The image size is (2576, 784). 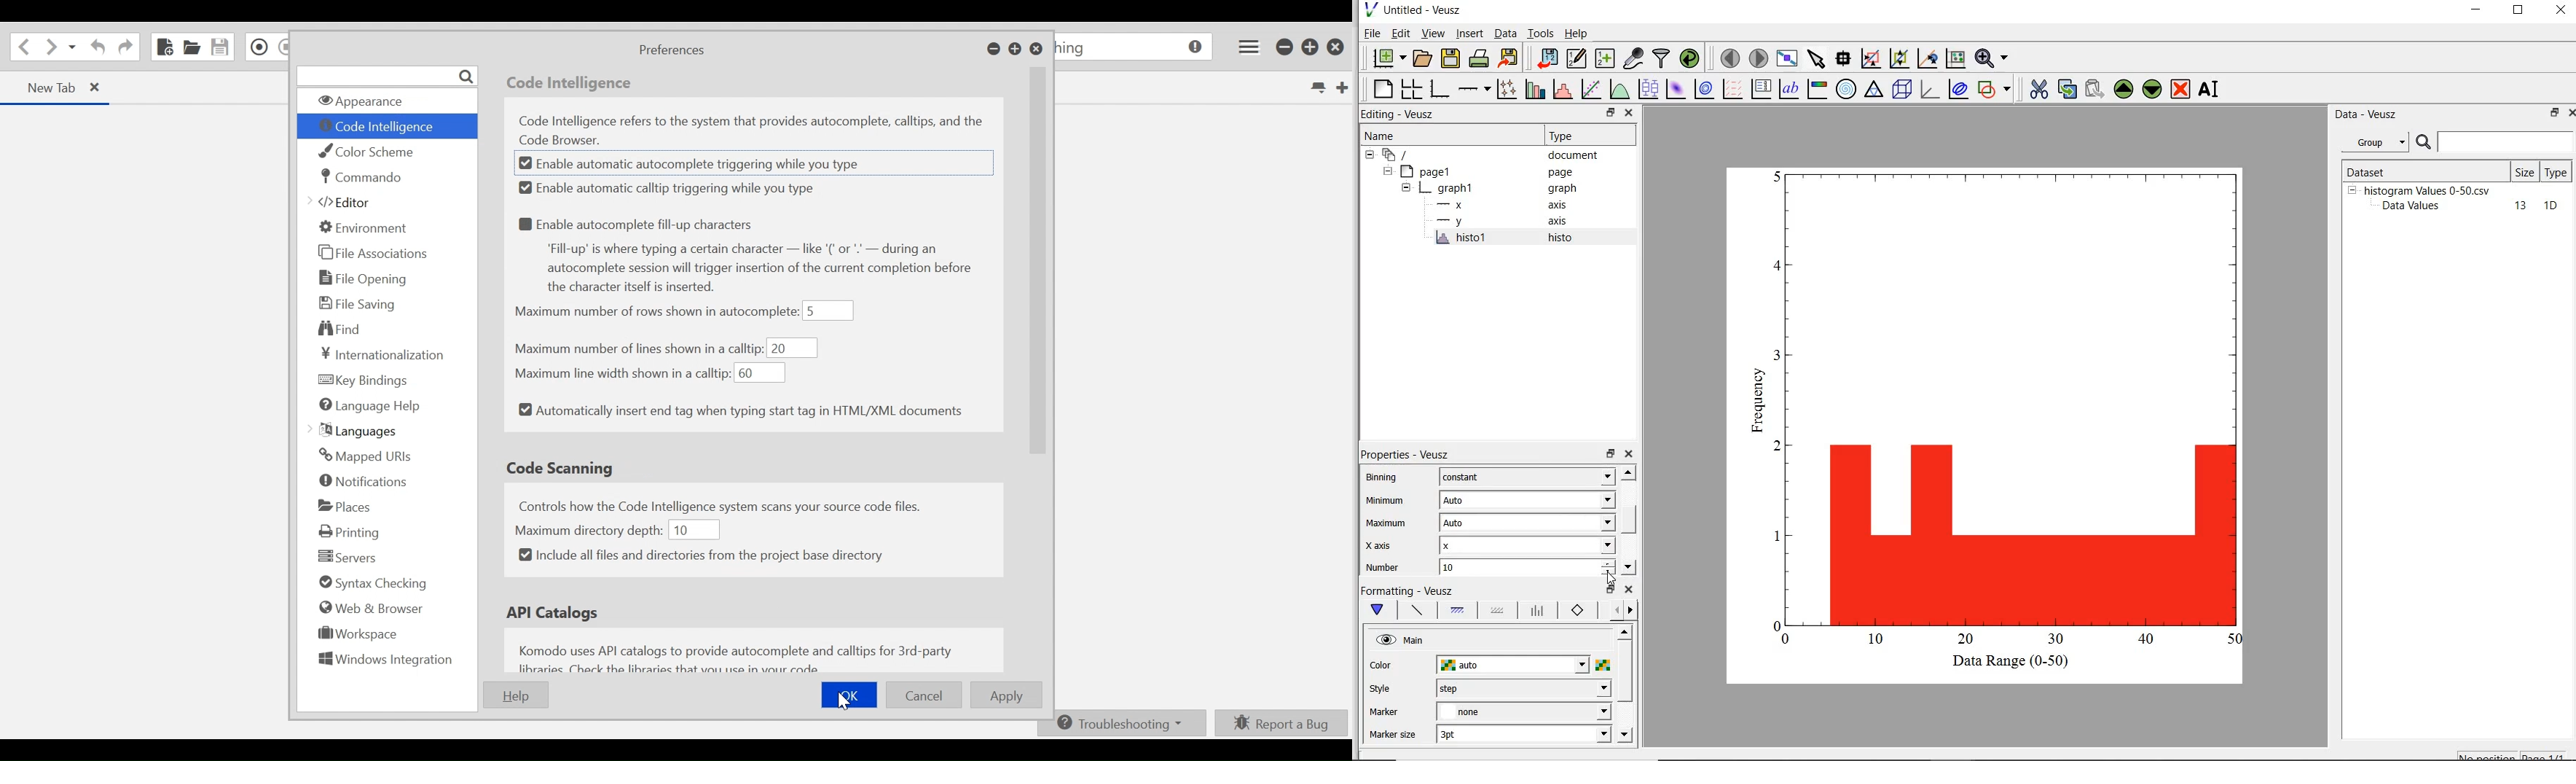 What do you see at coordinates (1610, 113) in the screenshot?
I see `restore down` at bounding box center [1610, 113].